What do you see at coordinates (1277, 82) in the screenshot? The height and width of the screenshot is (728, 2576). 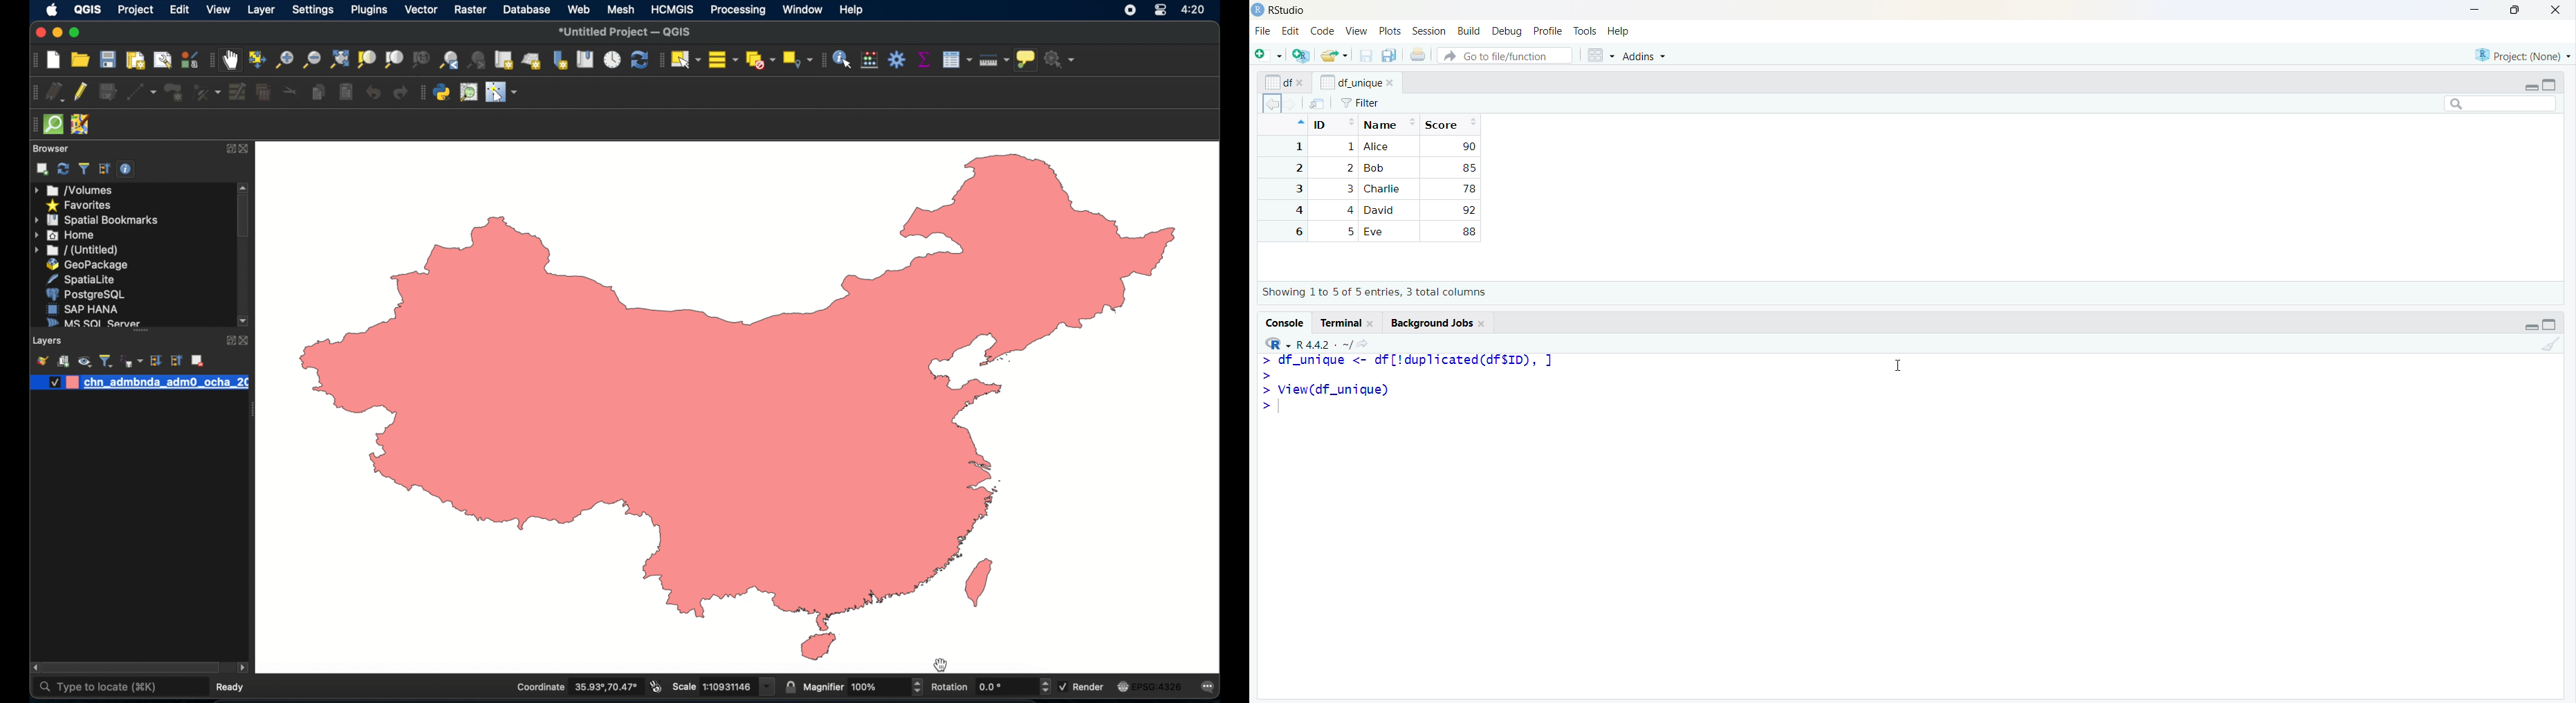 I see `df` at bounding box center [1277, 82].